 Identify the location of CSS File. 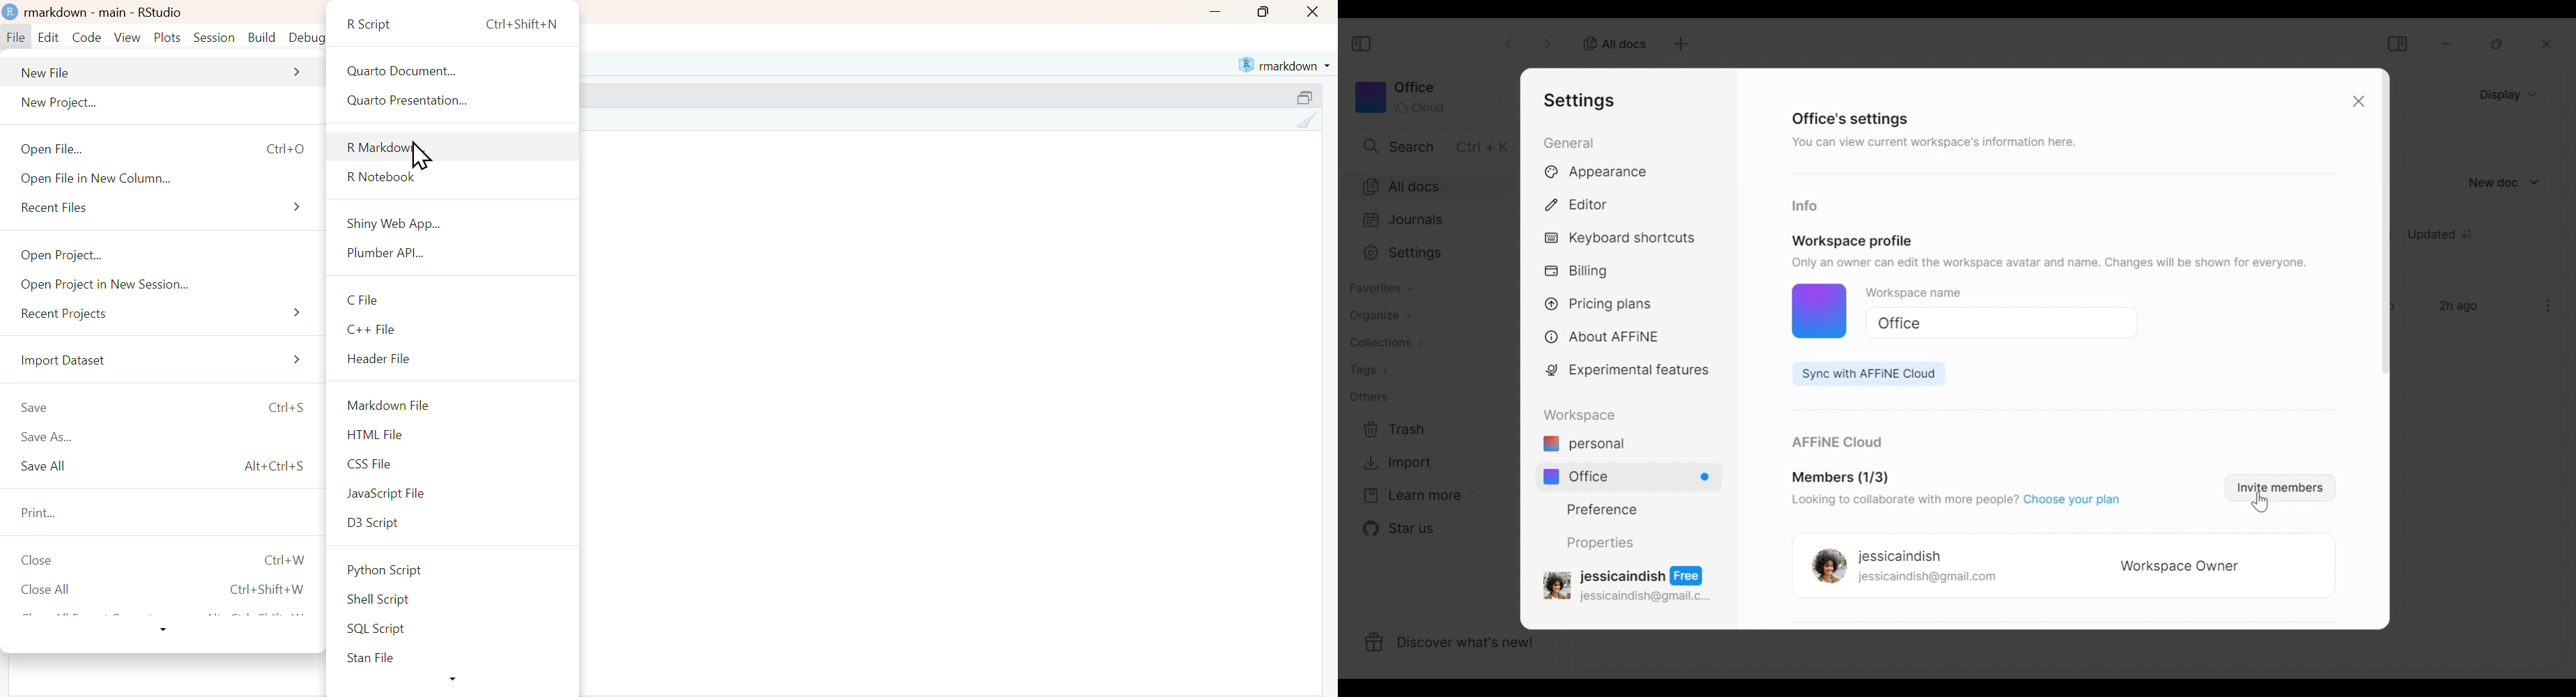
(454, 462).